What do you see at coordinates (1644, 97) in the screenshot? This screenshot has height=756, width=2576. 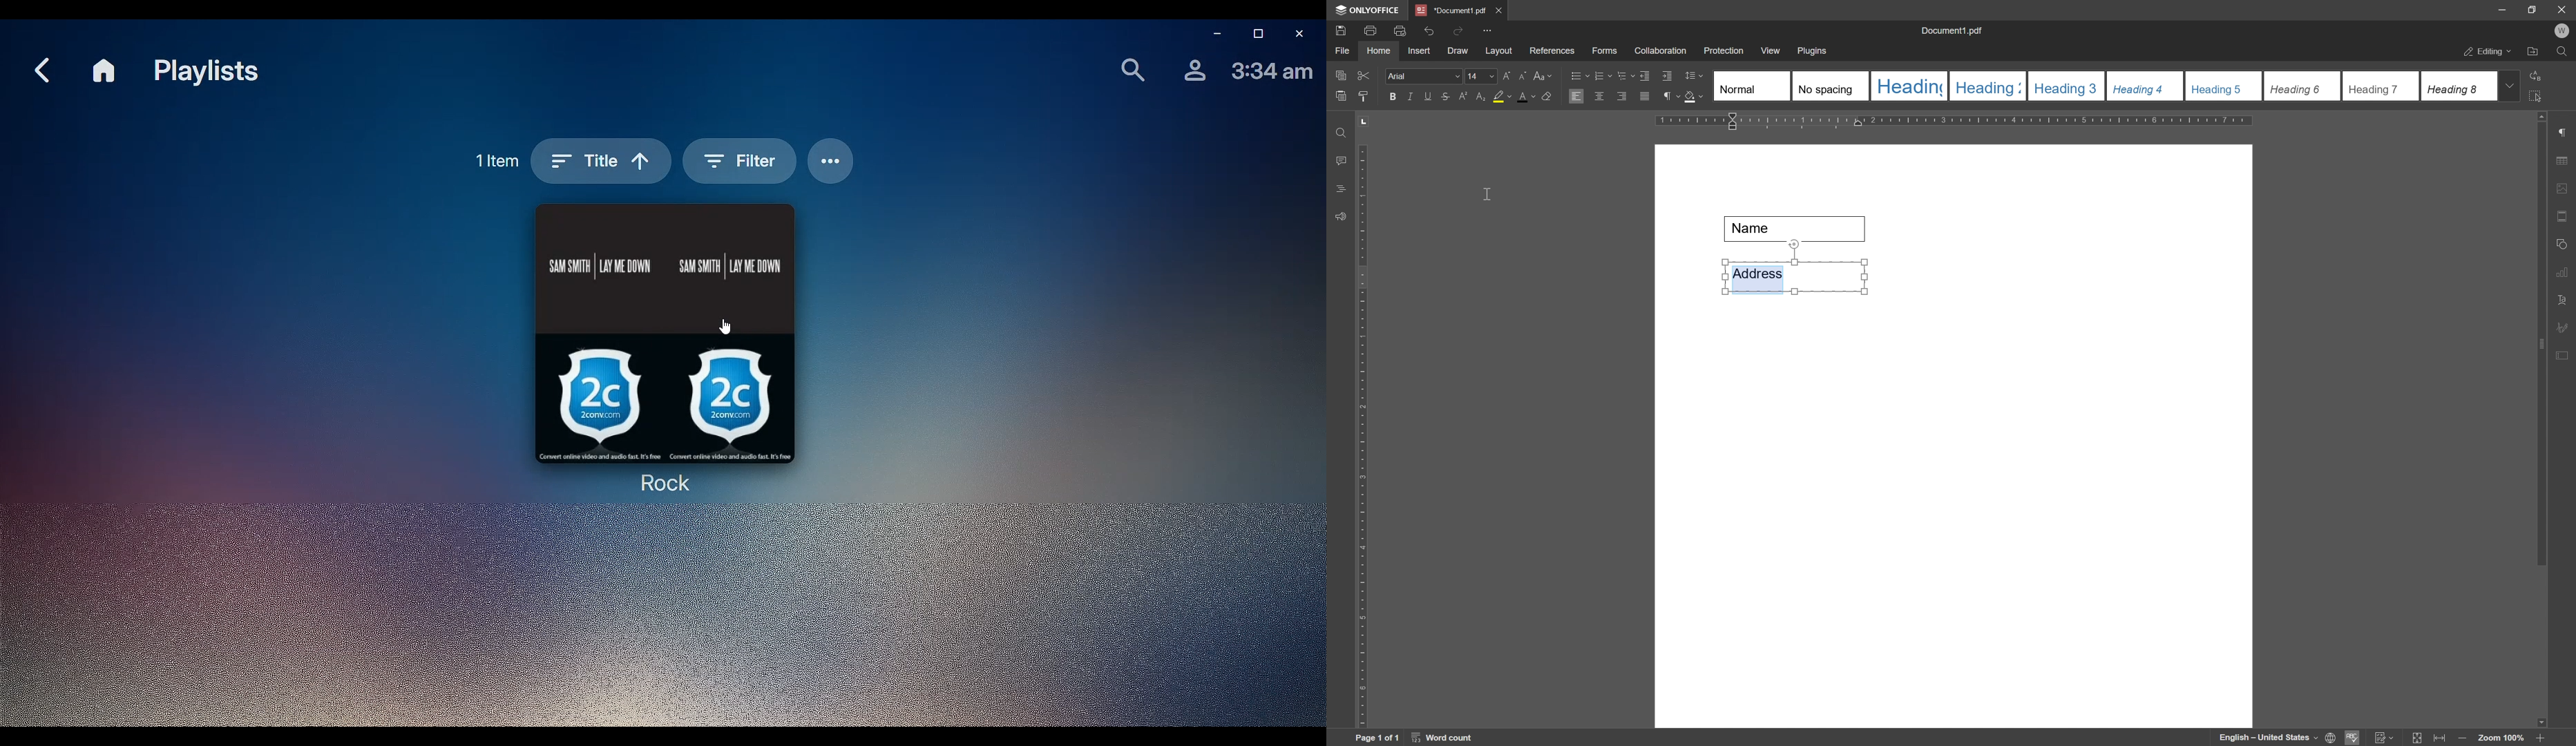 I see `justified` at bounding box center [1644, 97].